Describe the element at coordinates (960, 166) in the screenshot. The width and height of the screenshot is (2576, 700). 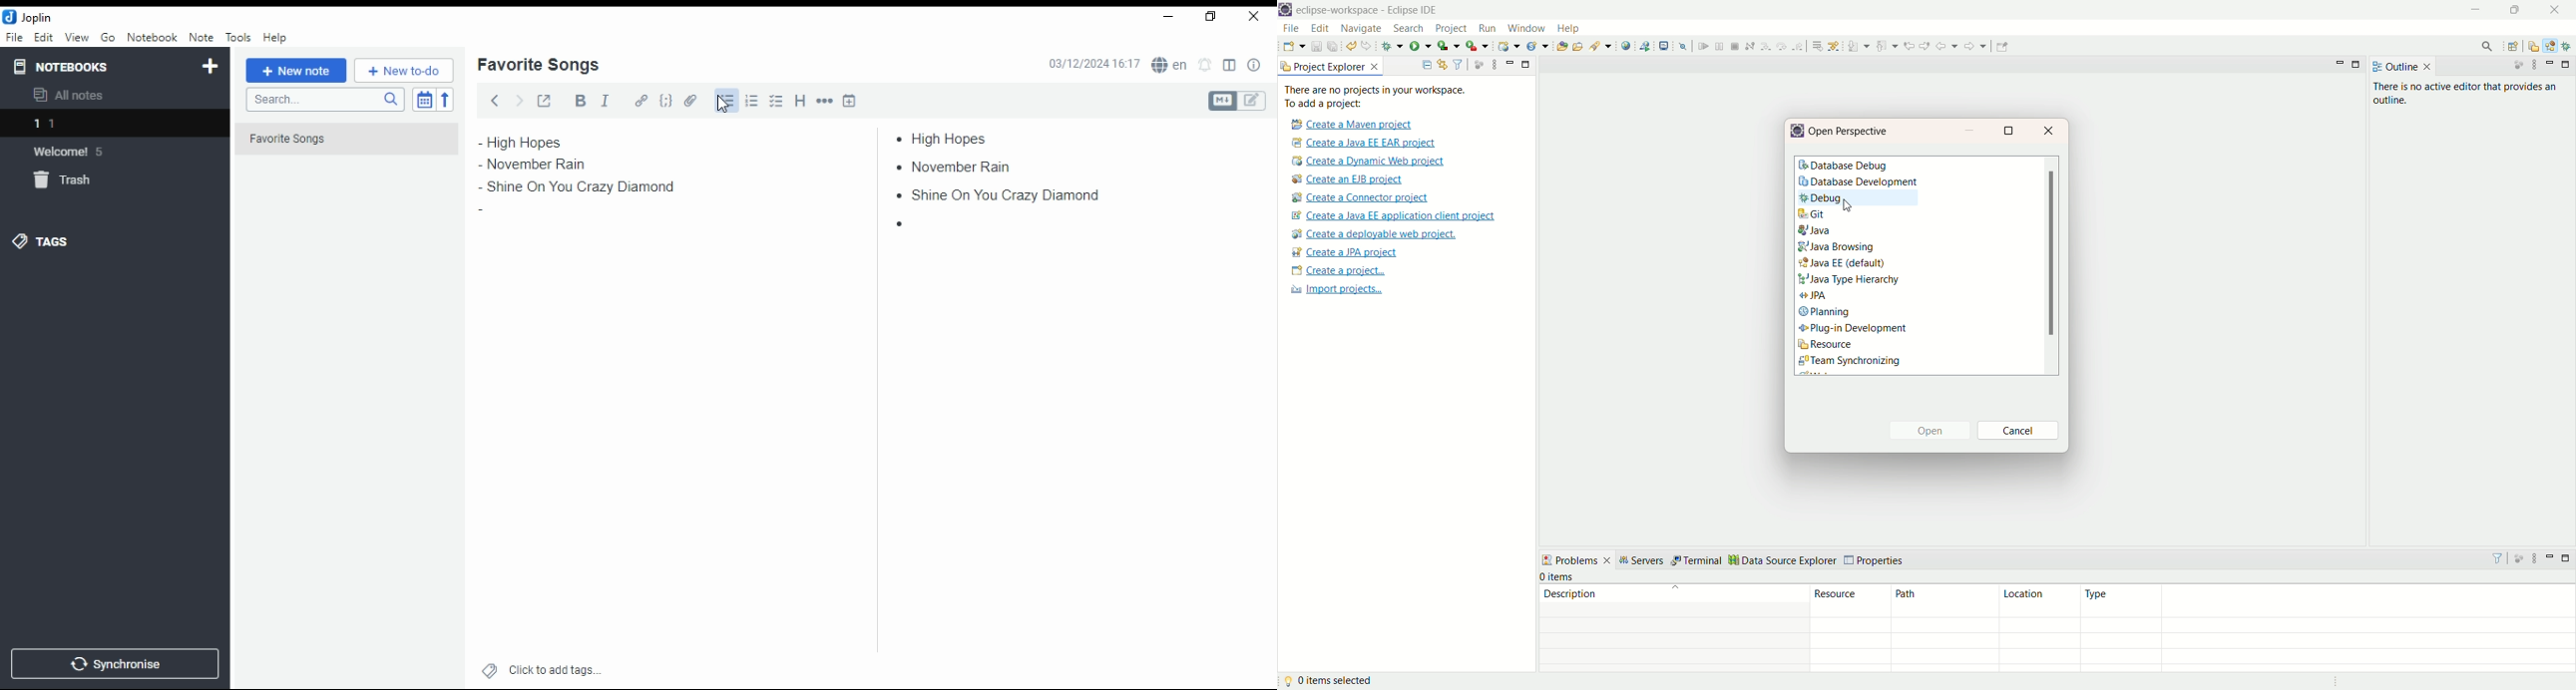
I see `november rain` at that location.